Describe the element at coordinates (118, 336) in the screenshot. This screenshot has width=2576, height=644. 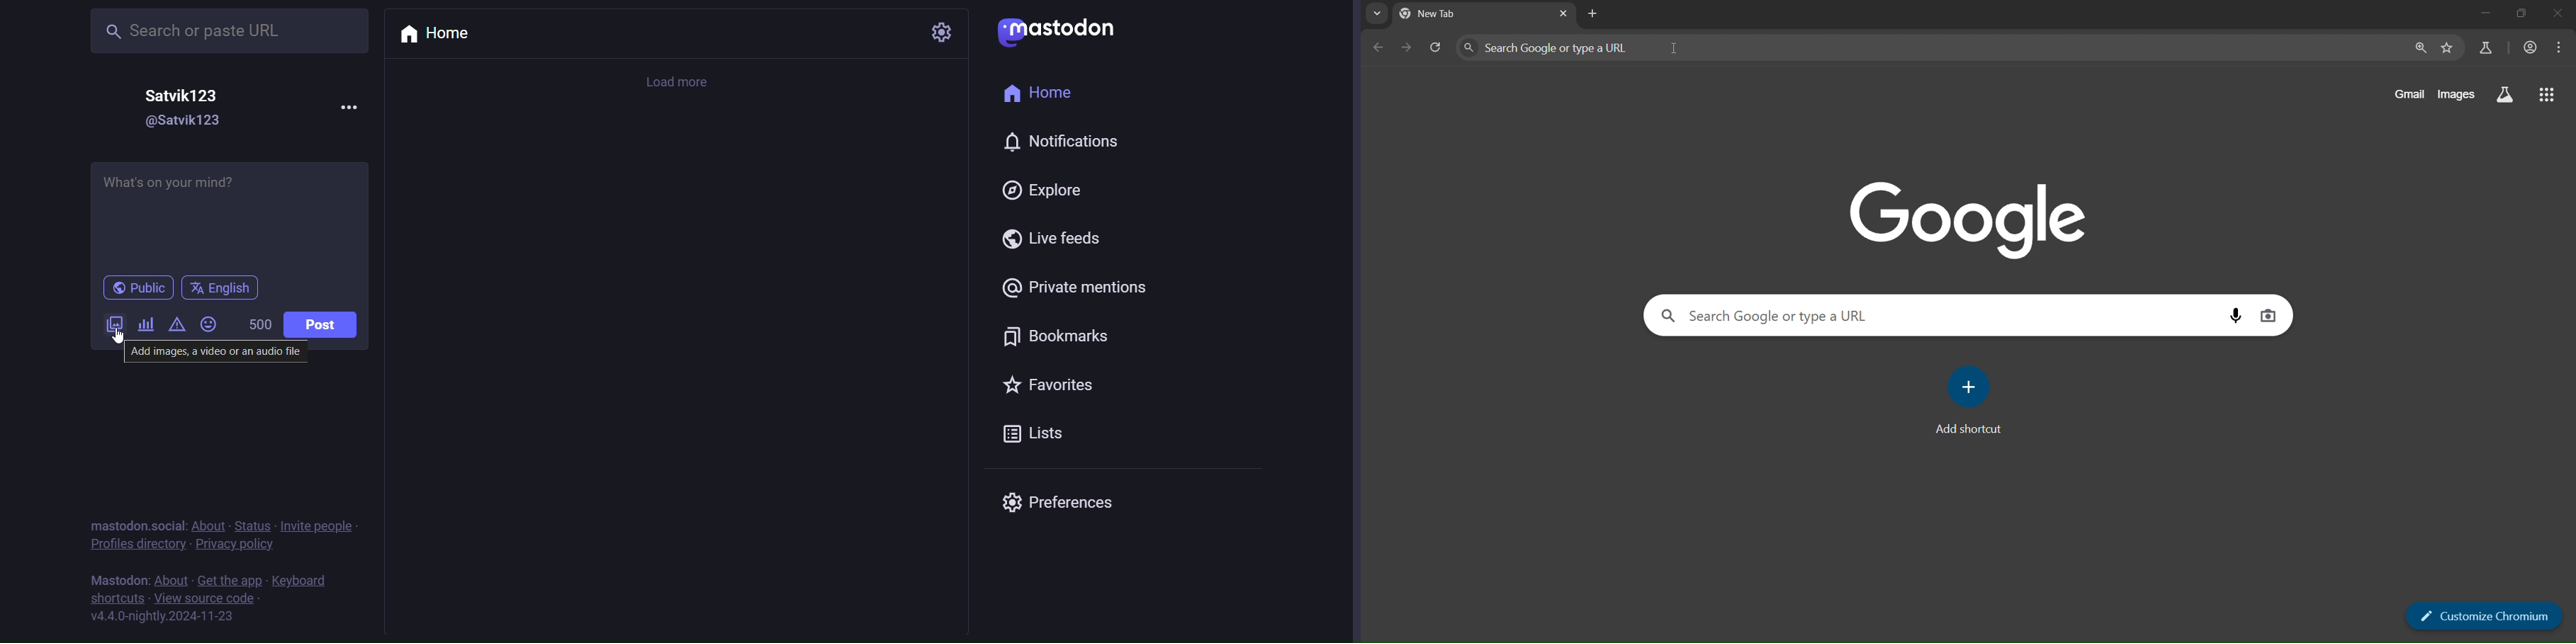
I see `cursor` at that location.